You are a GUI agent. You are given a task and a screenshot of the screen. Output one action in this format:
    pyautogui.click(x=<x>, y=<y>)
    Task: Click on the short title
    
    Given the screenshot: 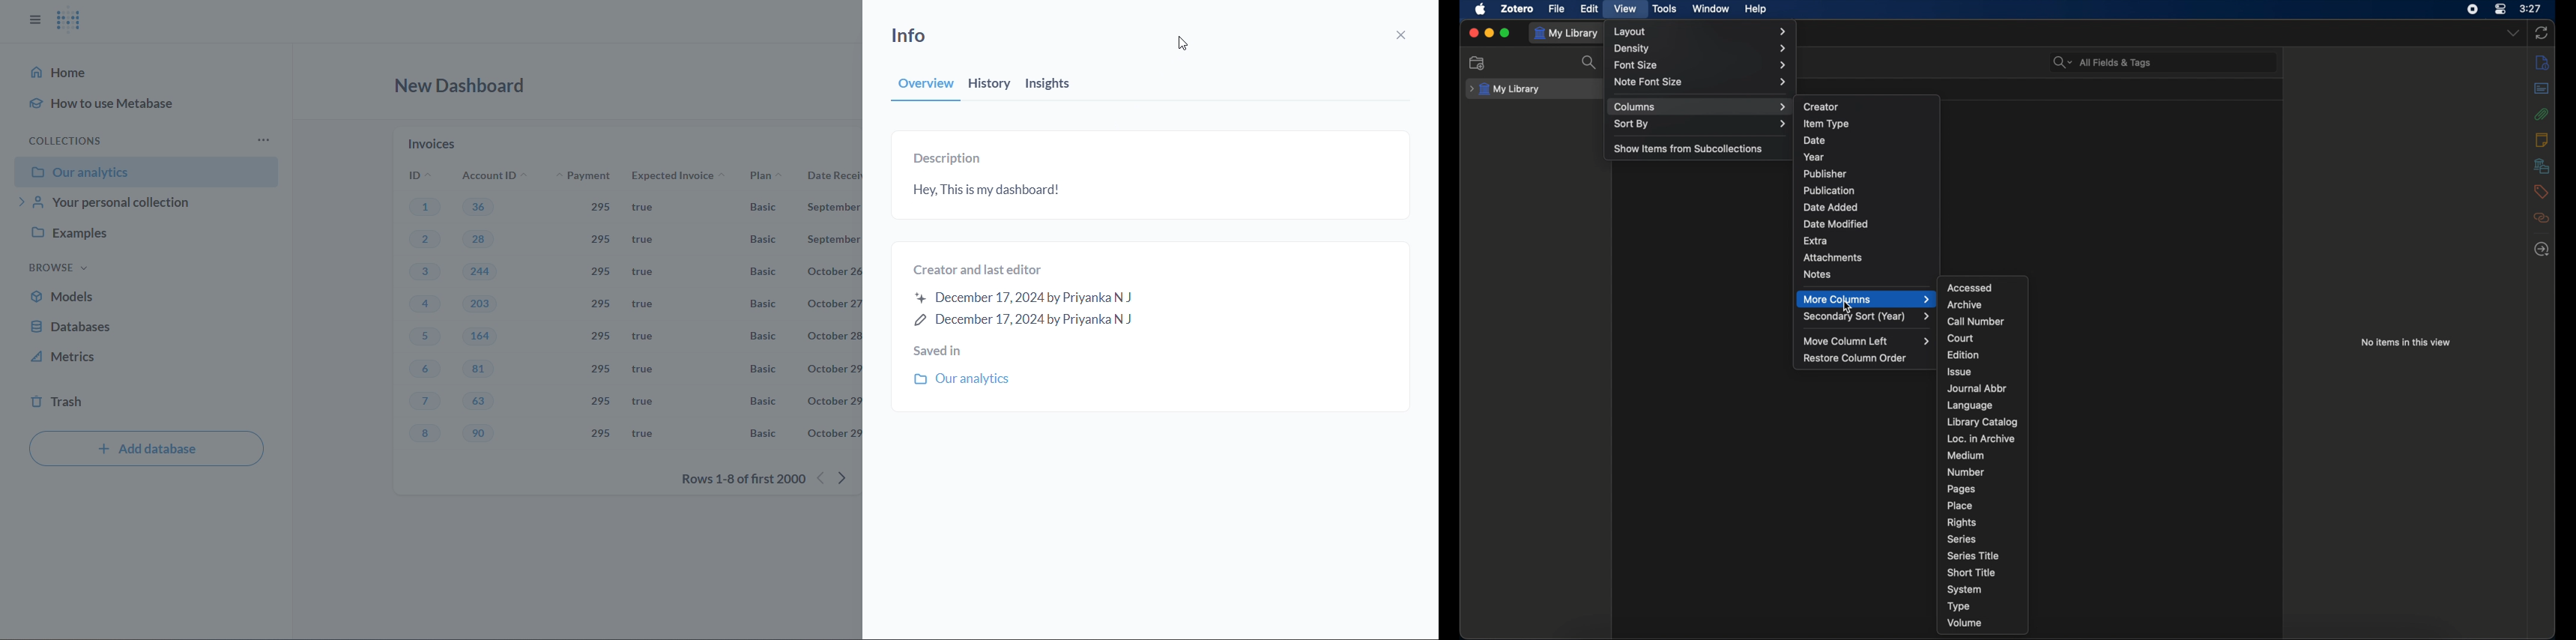 What is the action you would take?
    pyautogui.click(x=1973, y=572)
    